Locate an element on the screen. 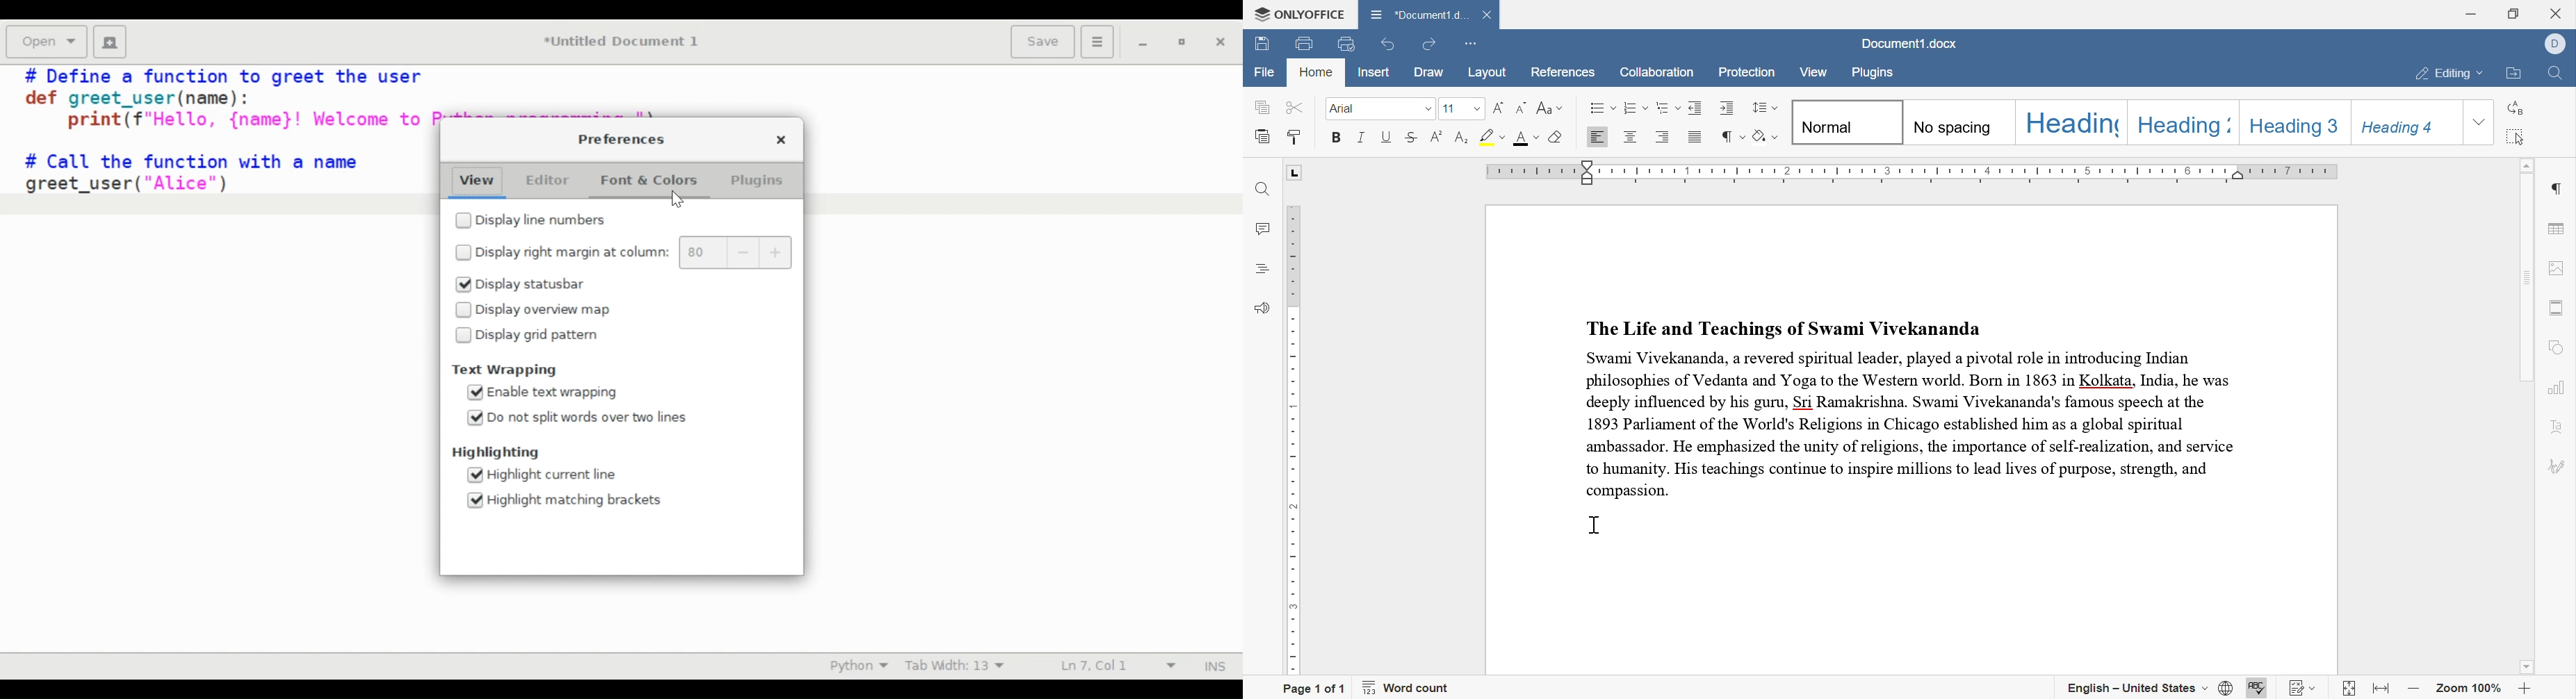 The image size is (2576, 700). layout is located at coordinates (1490, 73).